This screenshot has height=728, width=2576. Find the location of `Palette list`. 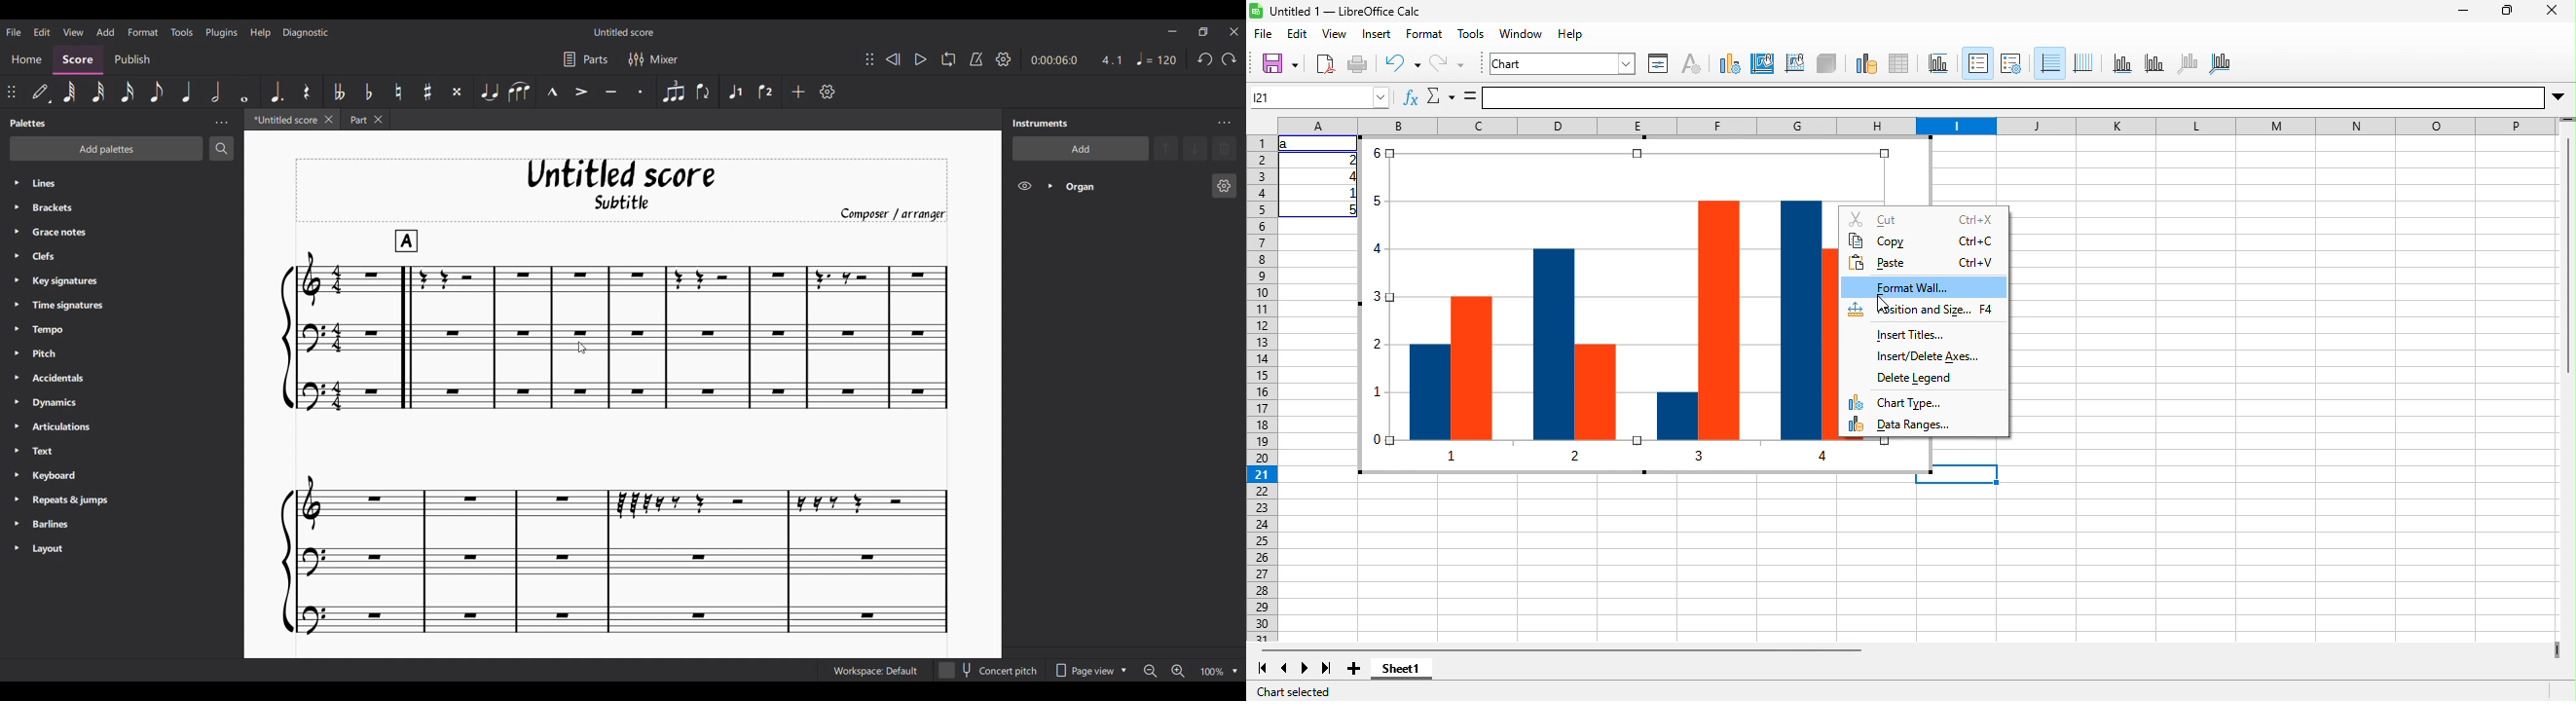

Palette list is located at coordinates (135, 365).